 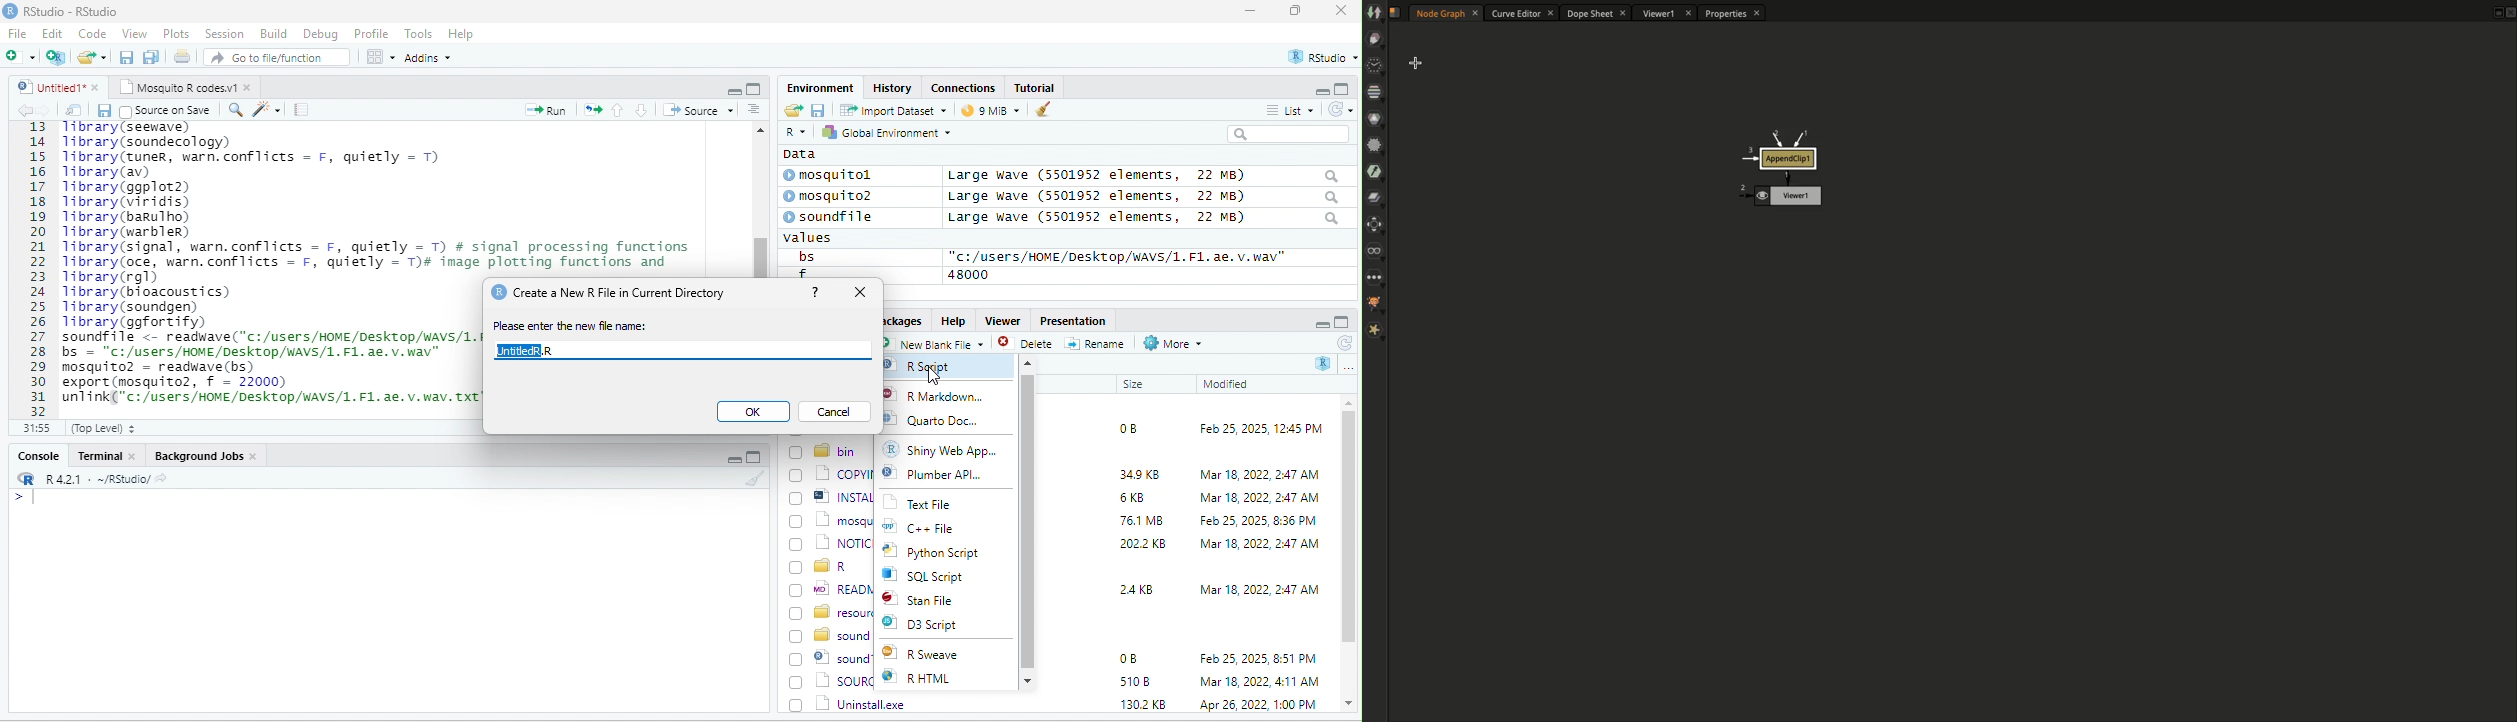 I want to click on scroll bar, so click(x=1029, y=520).